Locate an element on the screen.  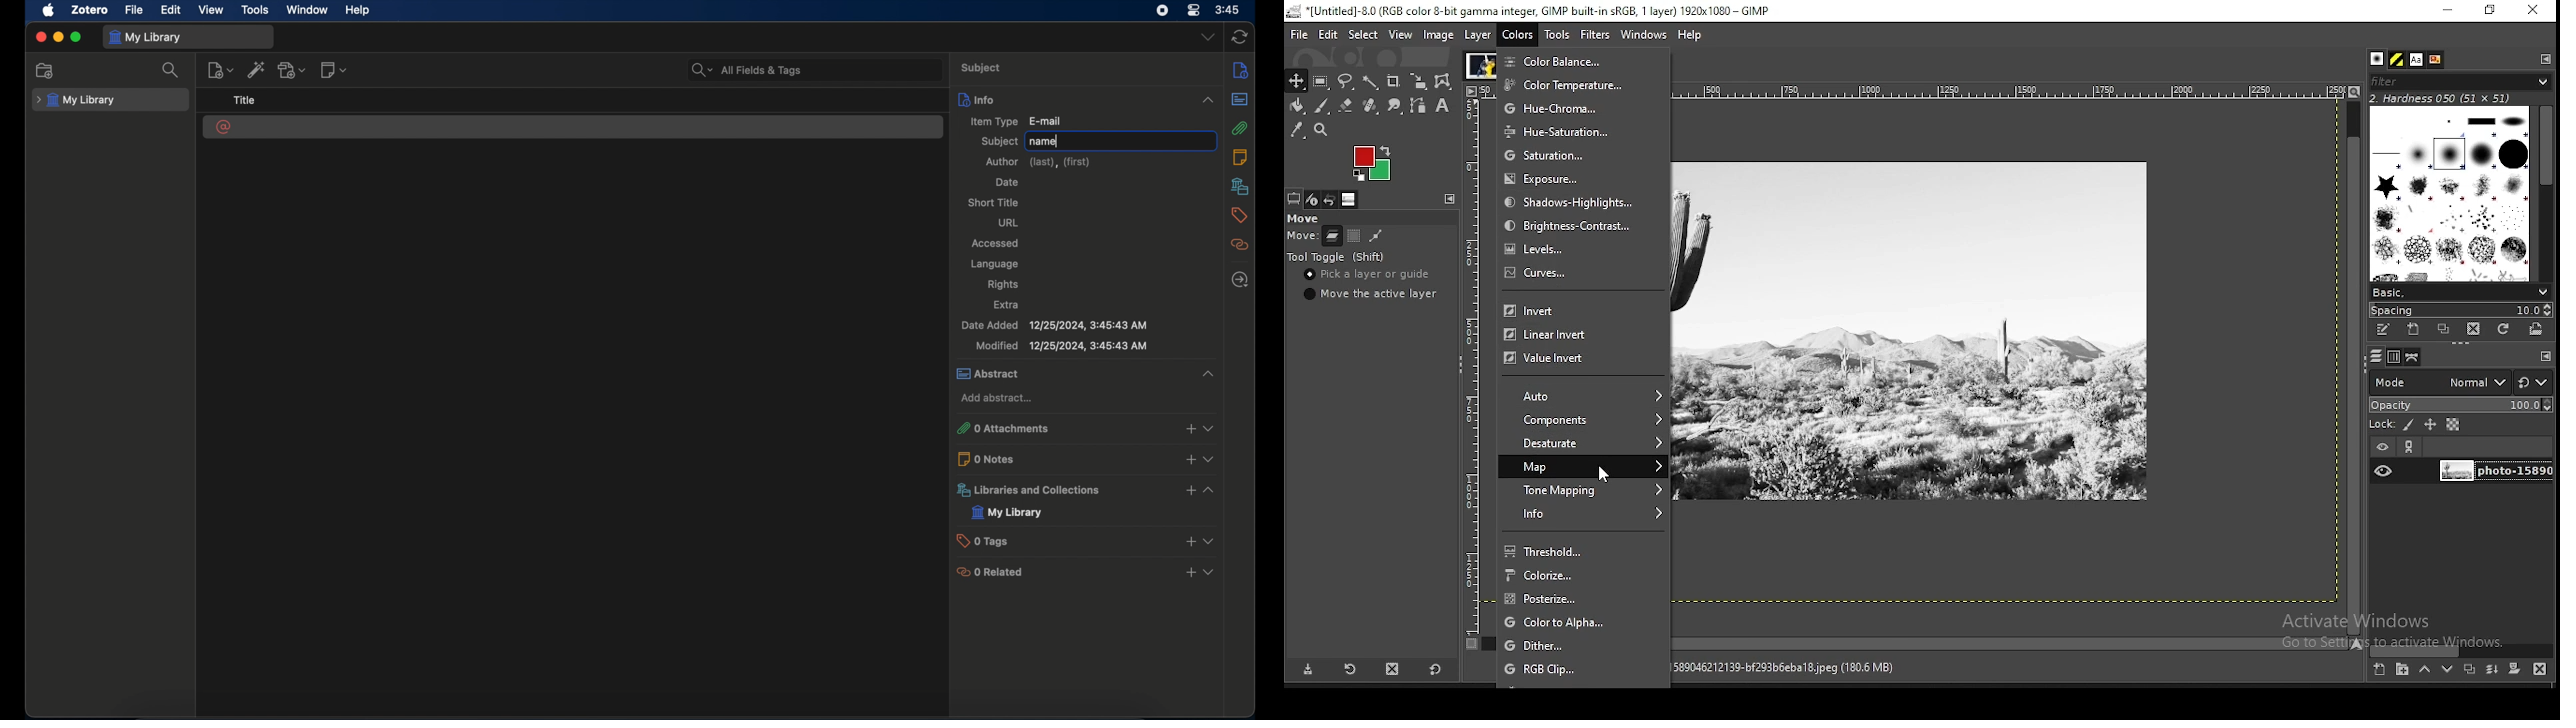
maximize is located at coordinates (77, 37).